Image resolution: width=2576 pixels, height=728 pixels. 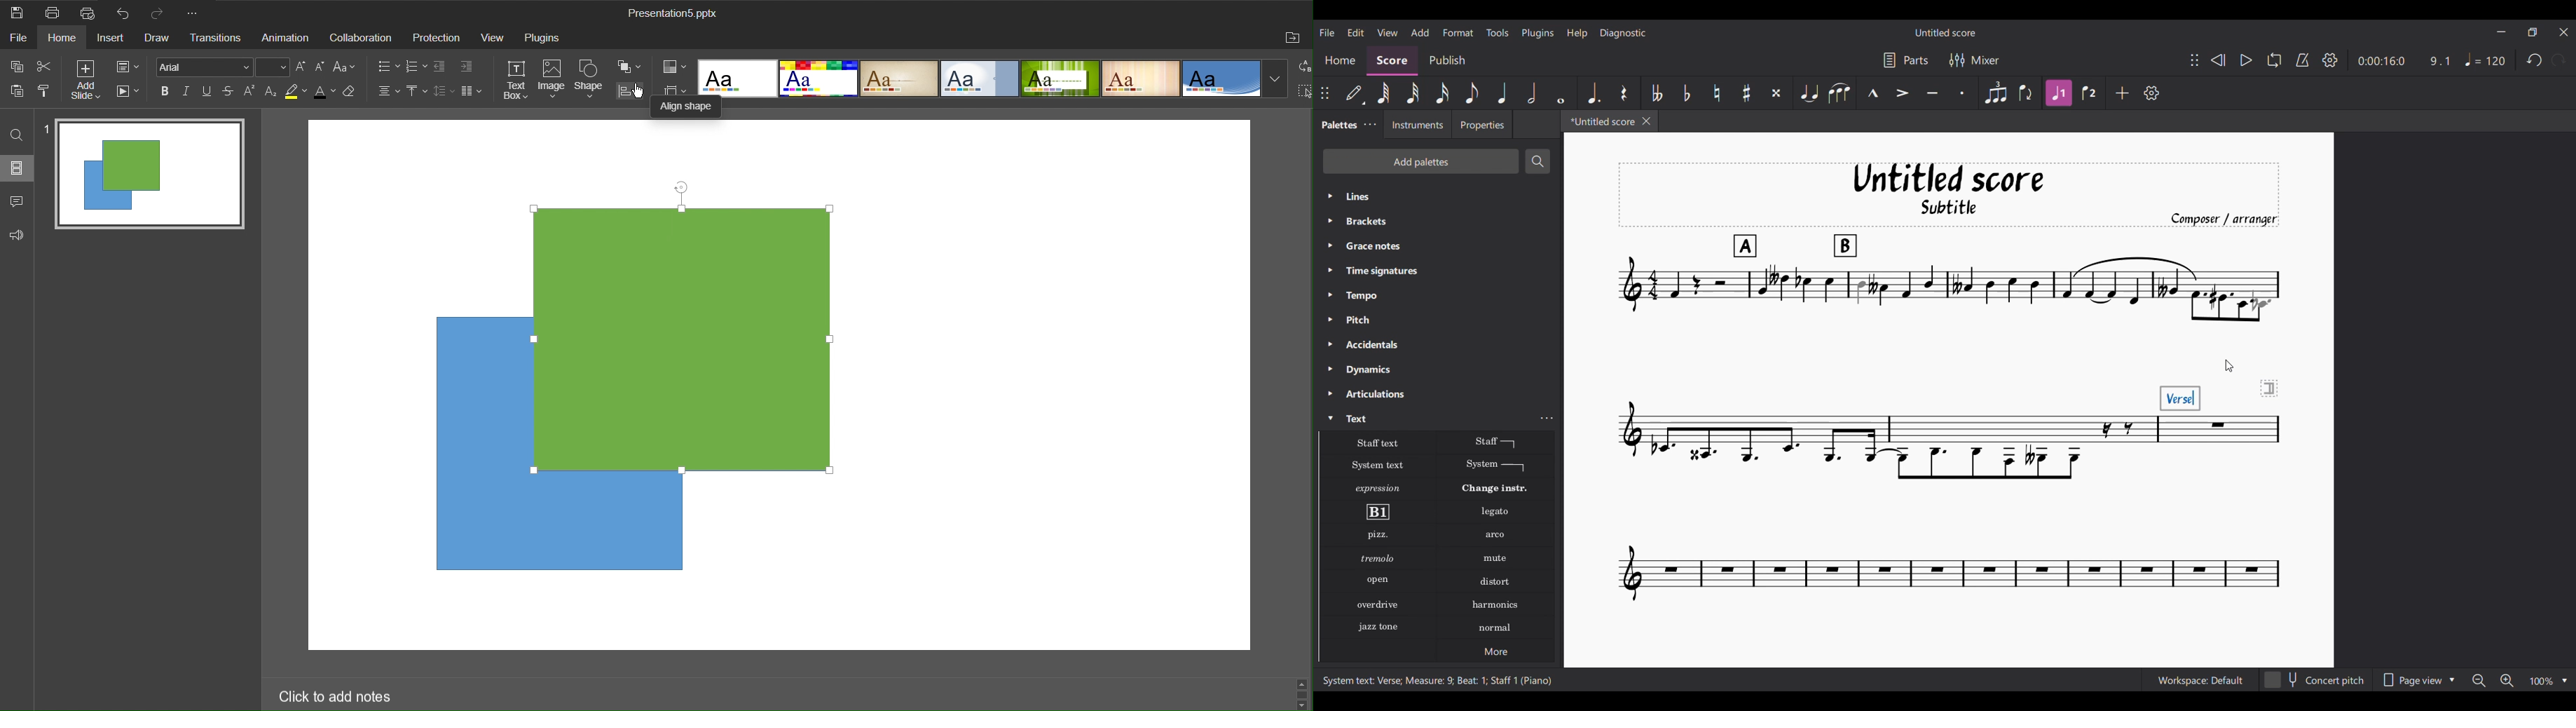 I want to click on Voice 2, so click(x=2090, y=93).